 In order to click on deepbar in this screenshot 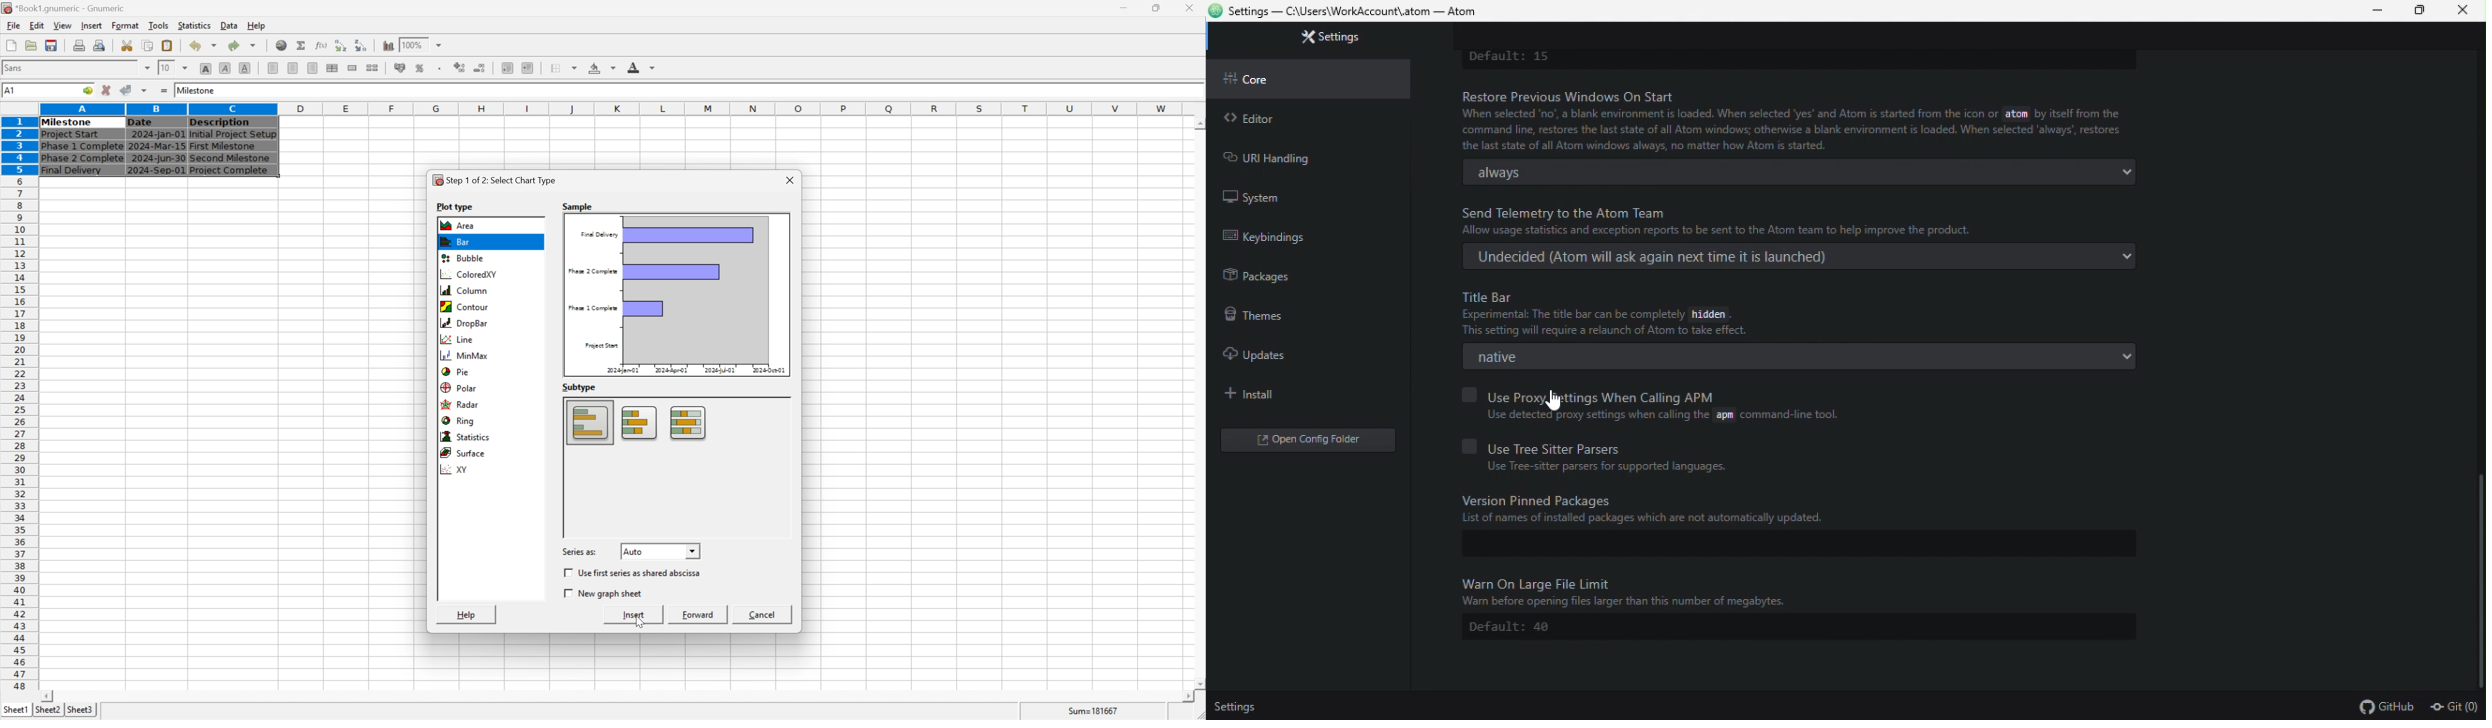, I will do `click(465, 324)`.